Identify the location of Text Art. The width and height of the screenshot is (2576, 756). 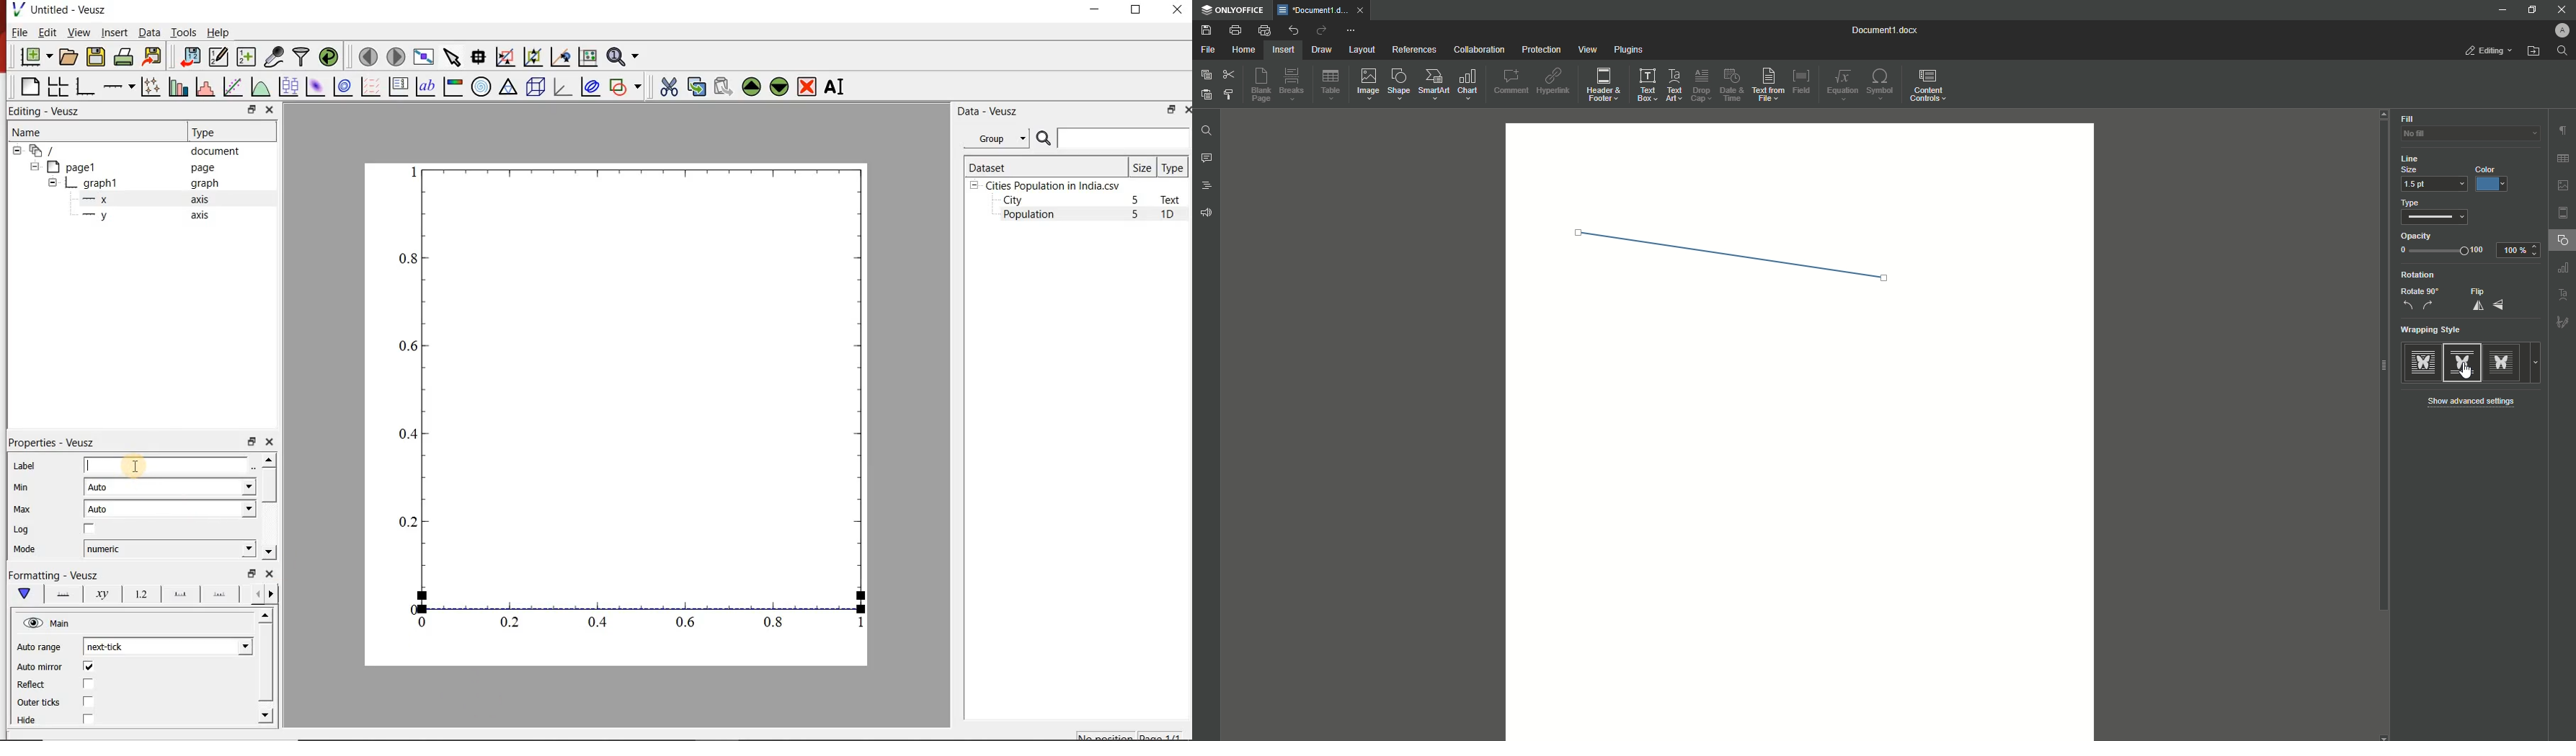
(1675, 84).